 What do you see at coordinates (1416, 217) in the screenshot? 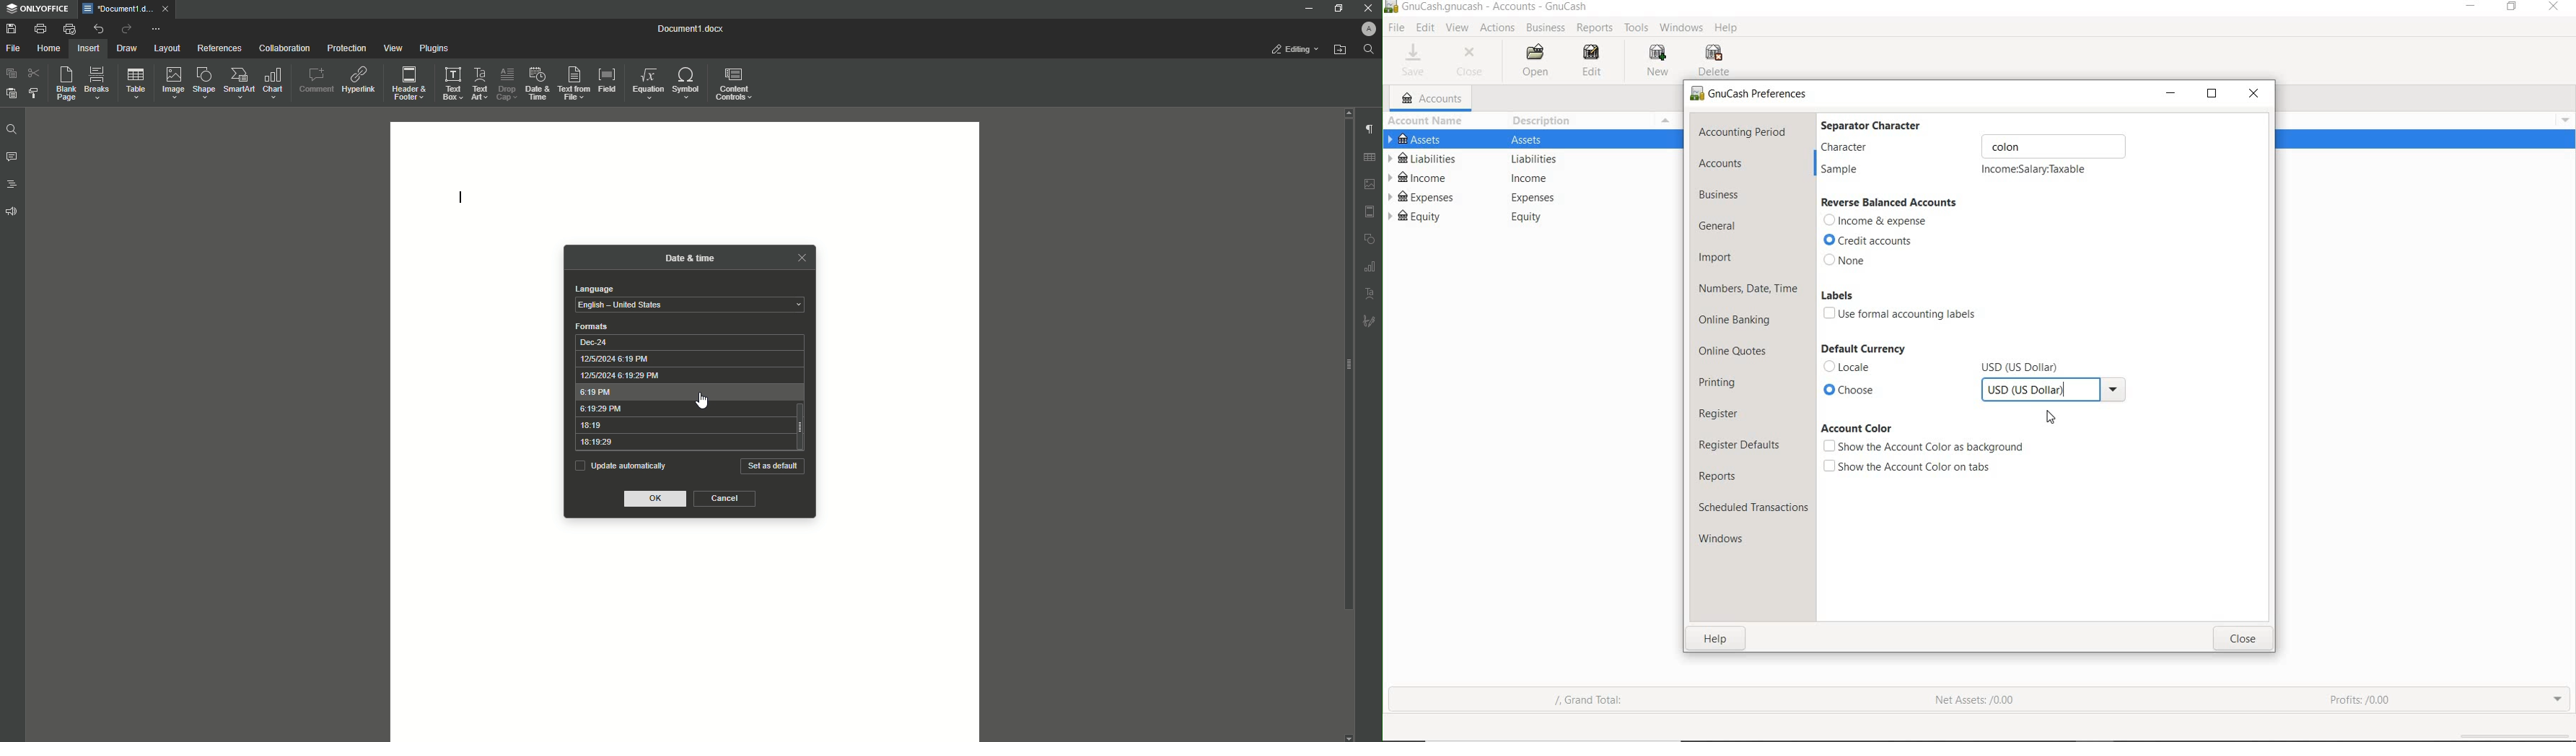
I see `EQUITY` at bounding box center [1416, 217].